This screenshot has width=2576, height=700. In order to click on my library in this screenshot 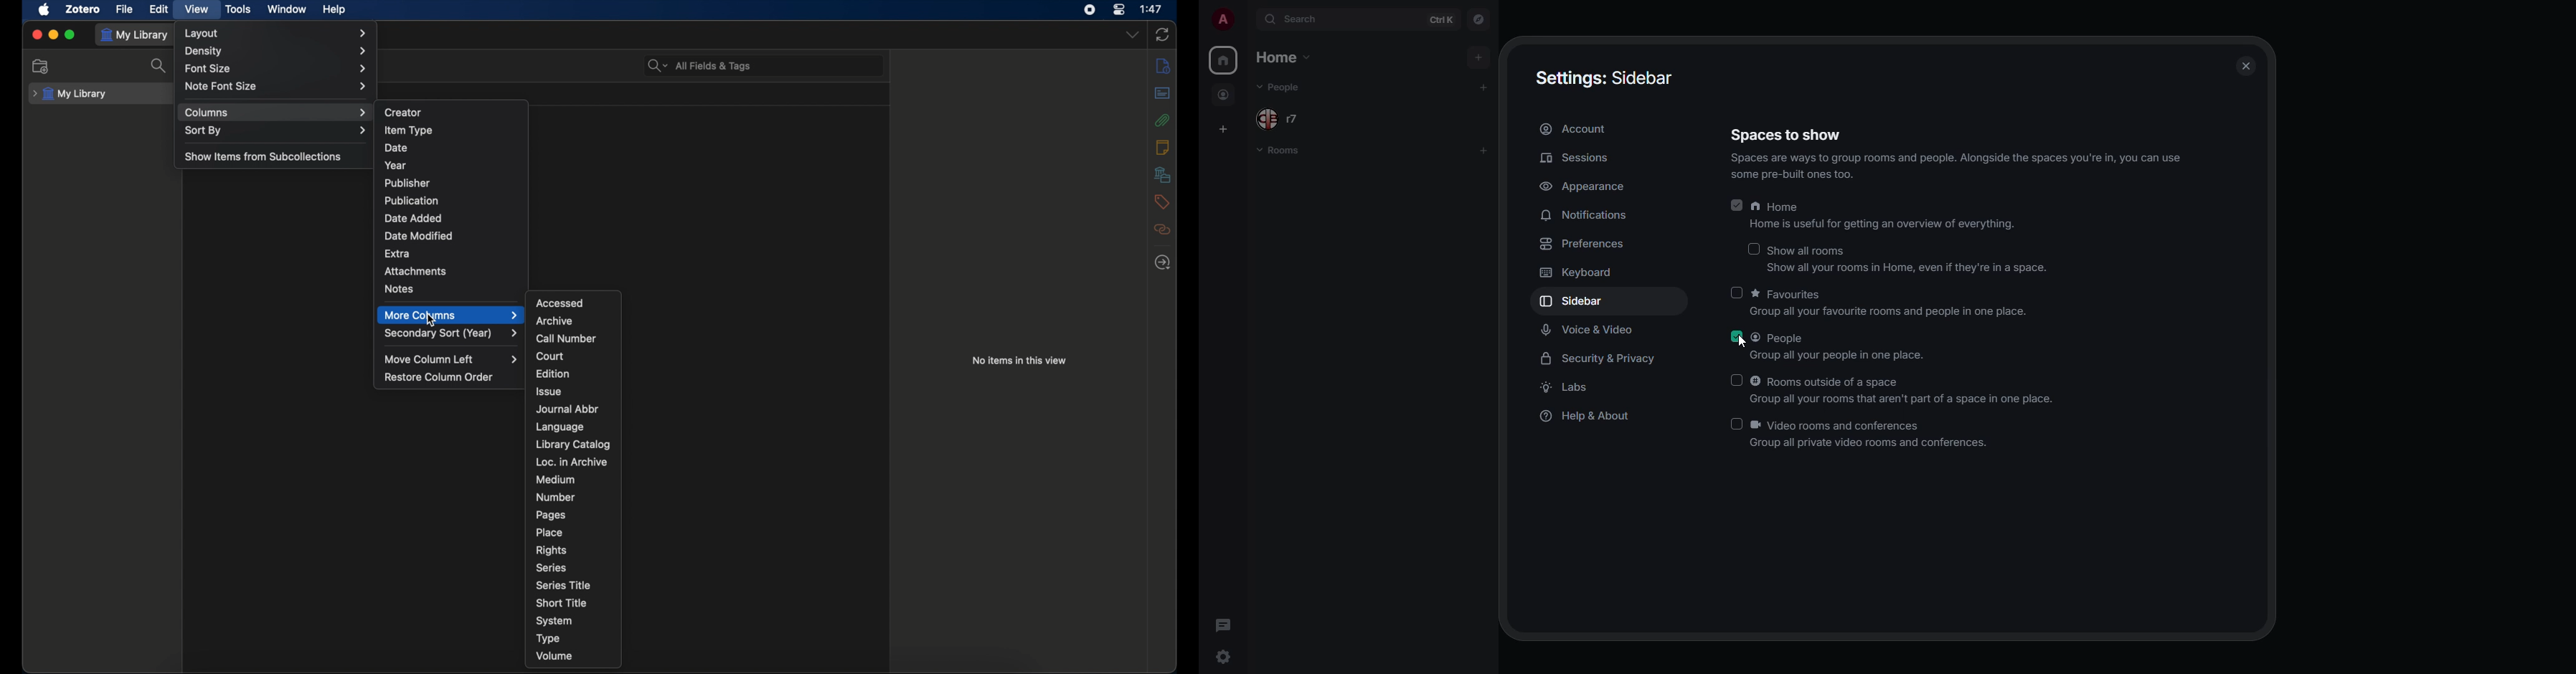, I will do `click(134, 35)`.